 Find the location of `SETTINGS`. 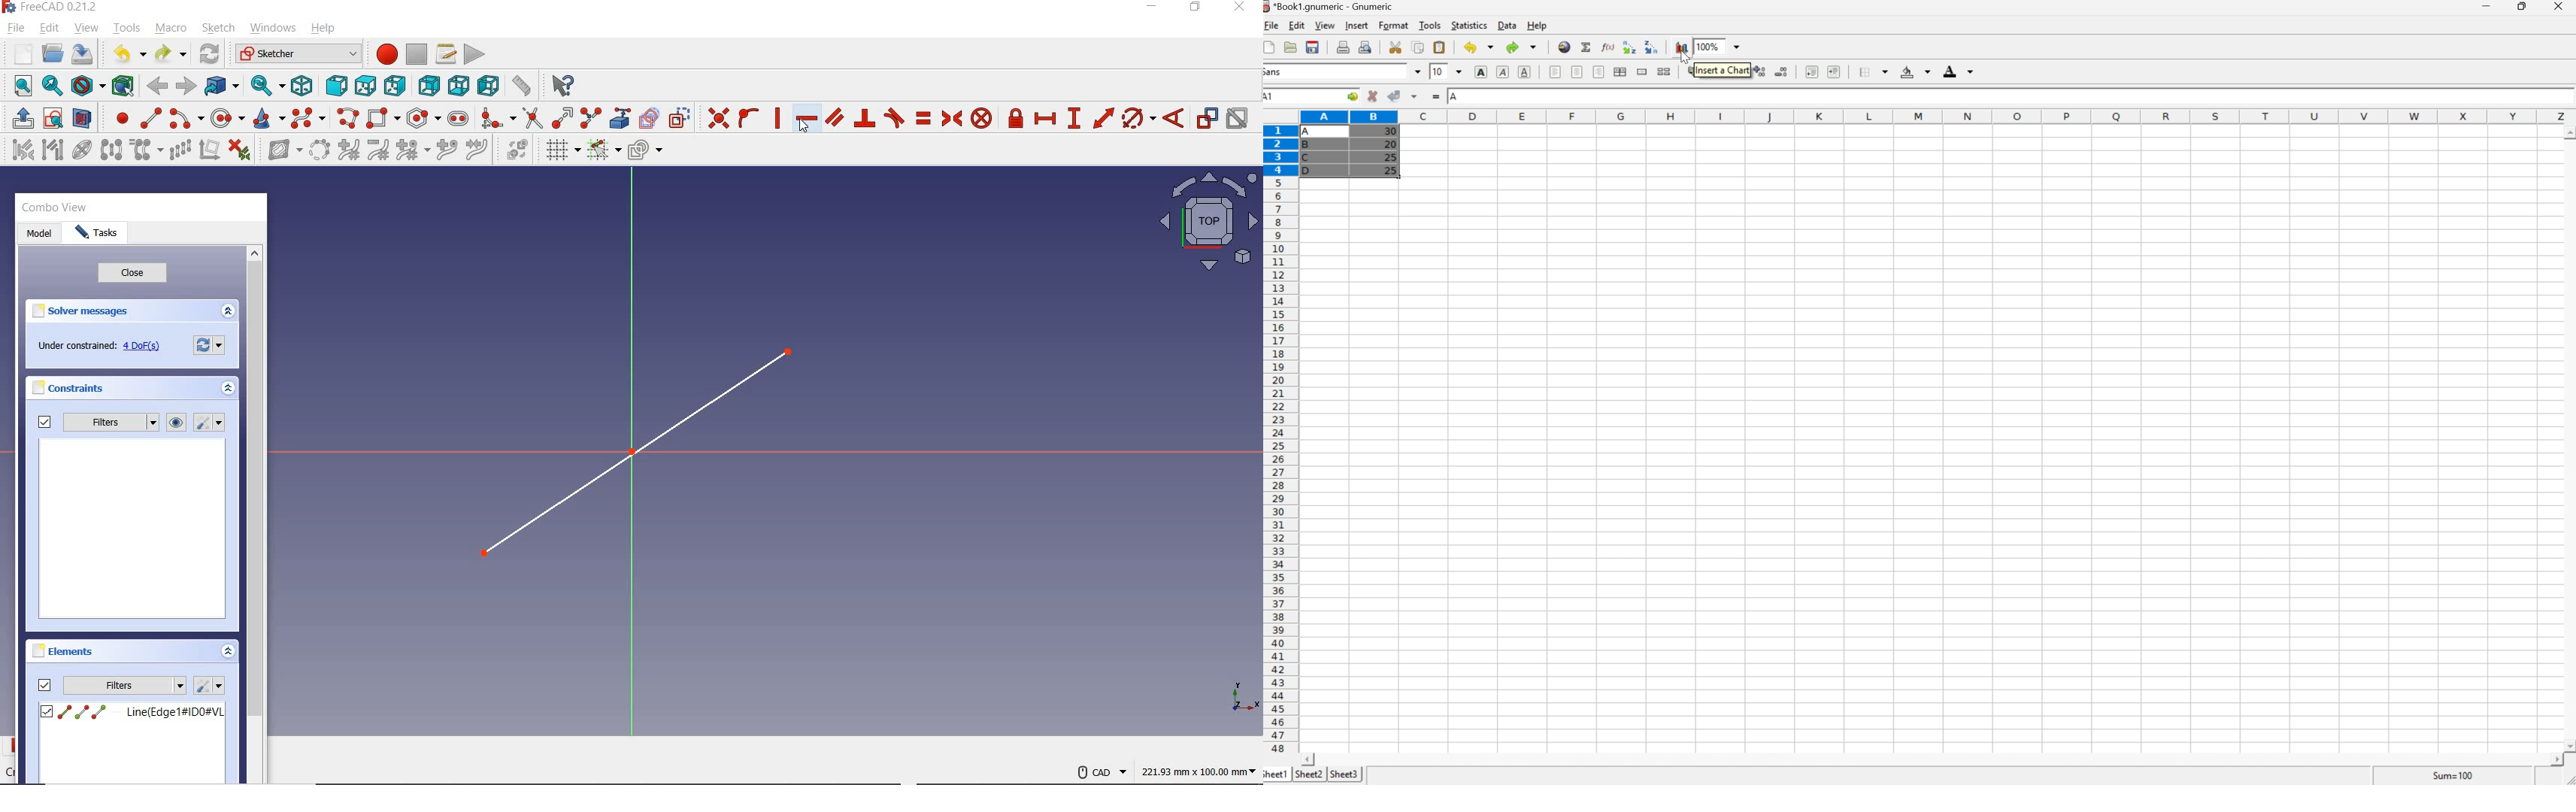

SETTINGS is located at coordinates (211, 423).